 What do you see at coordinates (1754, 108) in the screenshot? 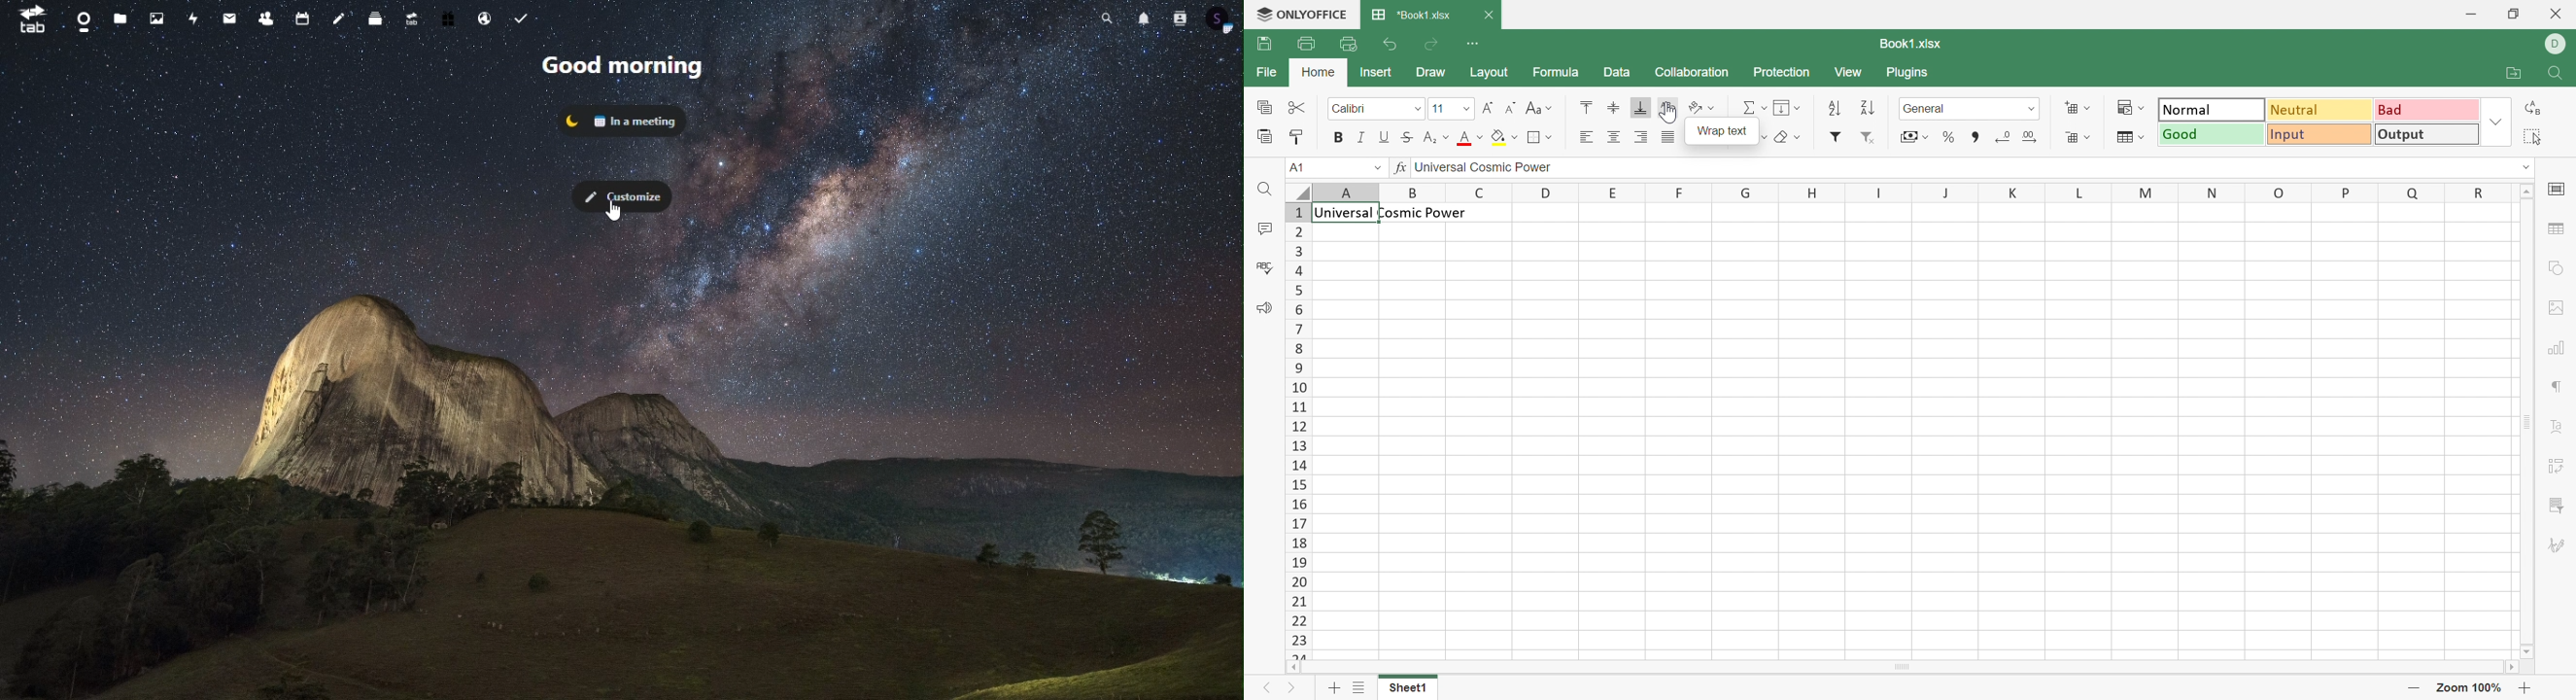
I see `Summation` at bounding box center [1754, 108].